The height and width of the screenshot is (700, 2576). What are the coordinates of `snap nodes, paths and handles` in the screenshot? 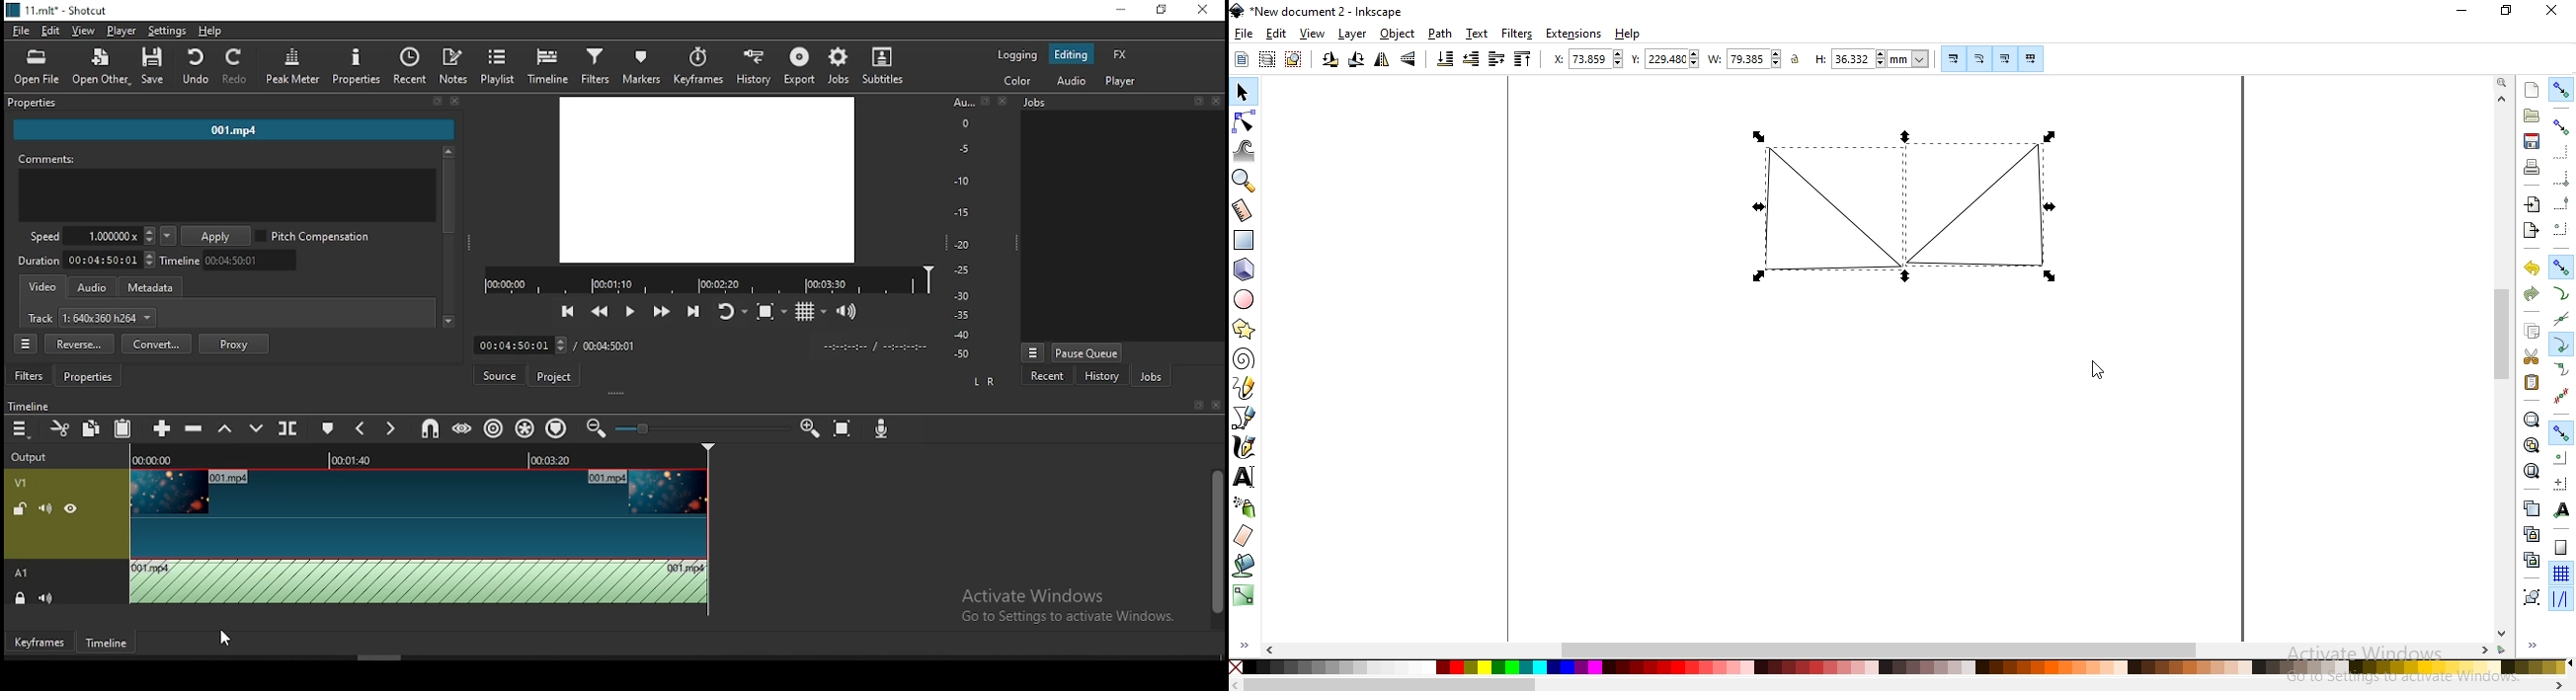 It's located at (2561, 268).